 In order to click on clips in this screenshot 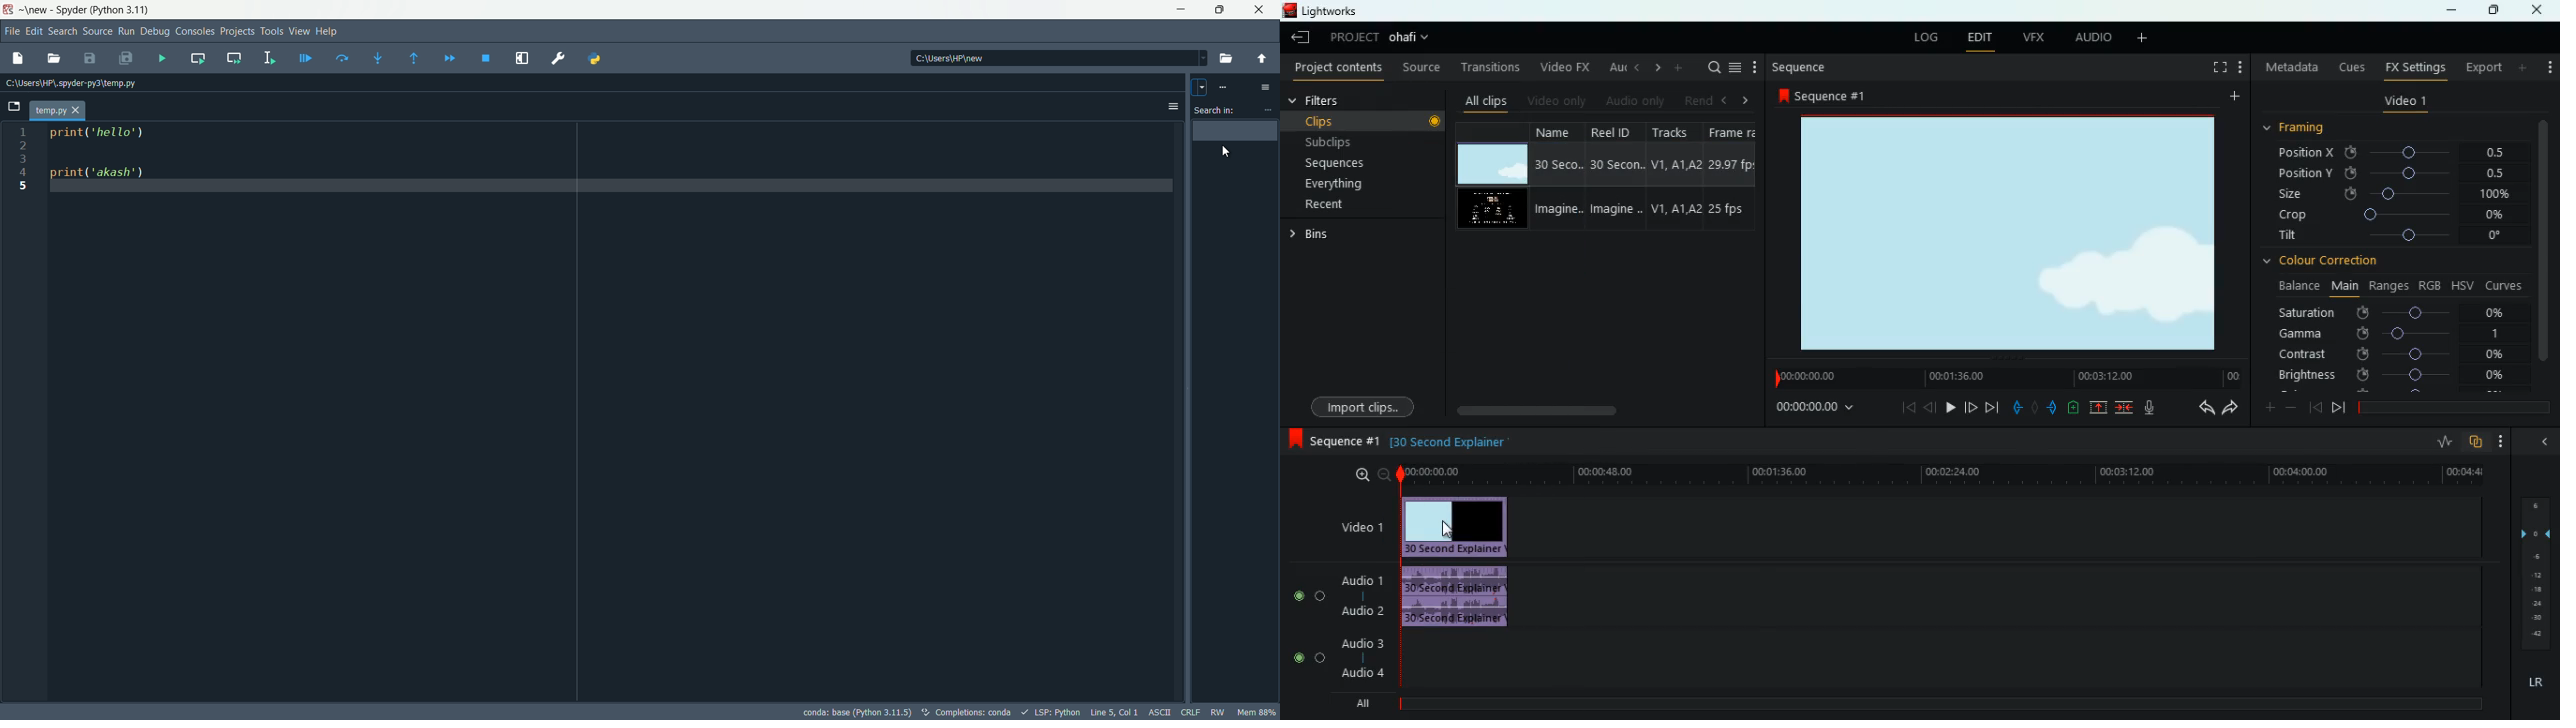, I will do `click(1365, 121)`.